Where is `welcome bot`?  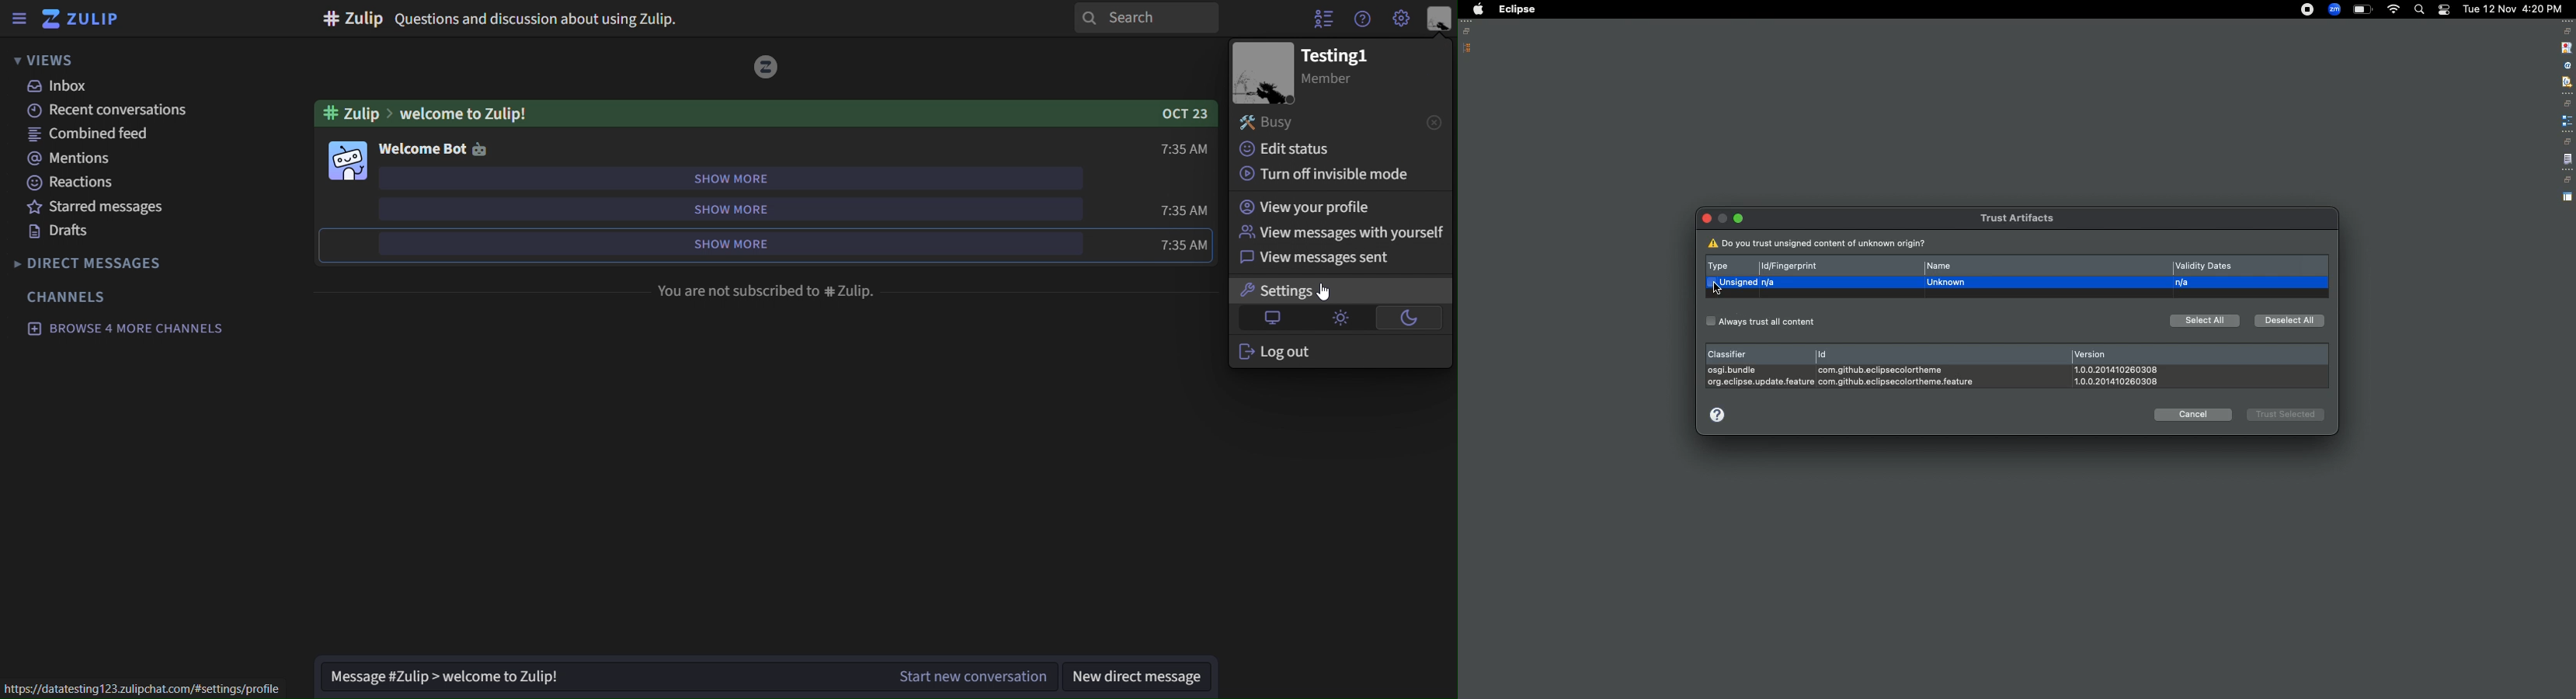 welcome bot is located at coordinates (422, 147).